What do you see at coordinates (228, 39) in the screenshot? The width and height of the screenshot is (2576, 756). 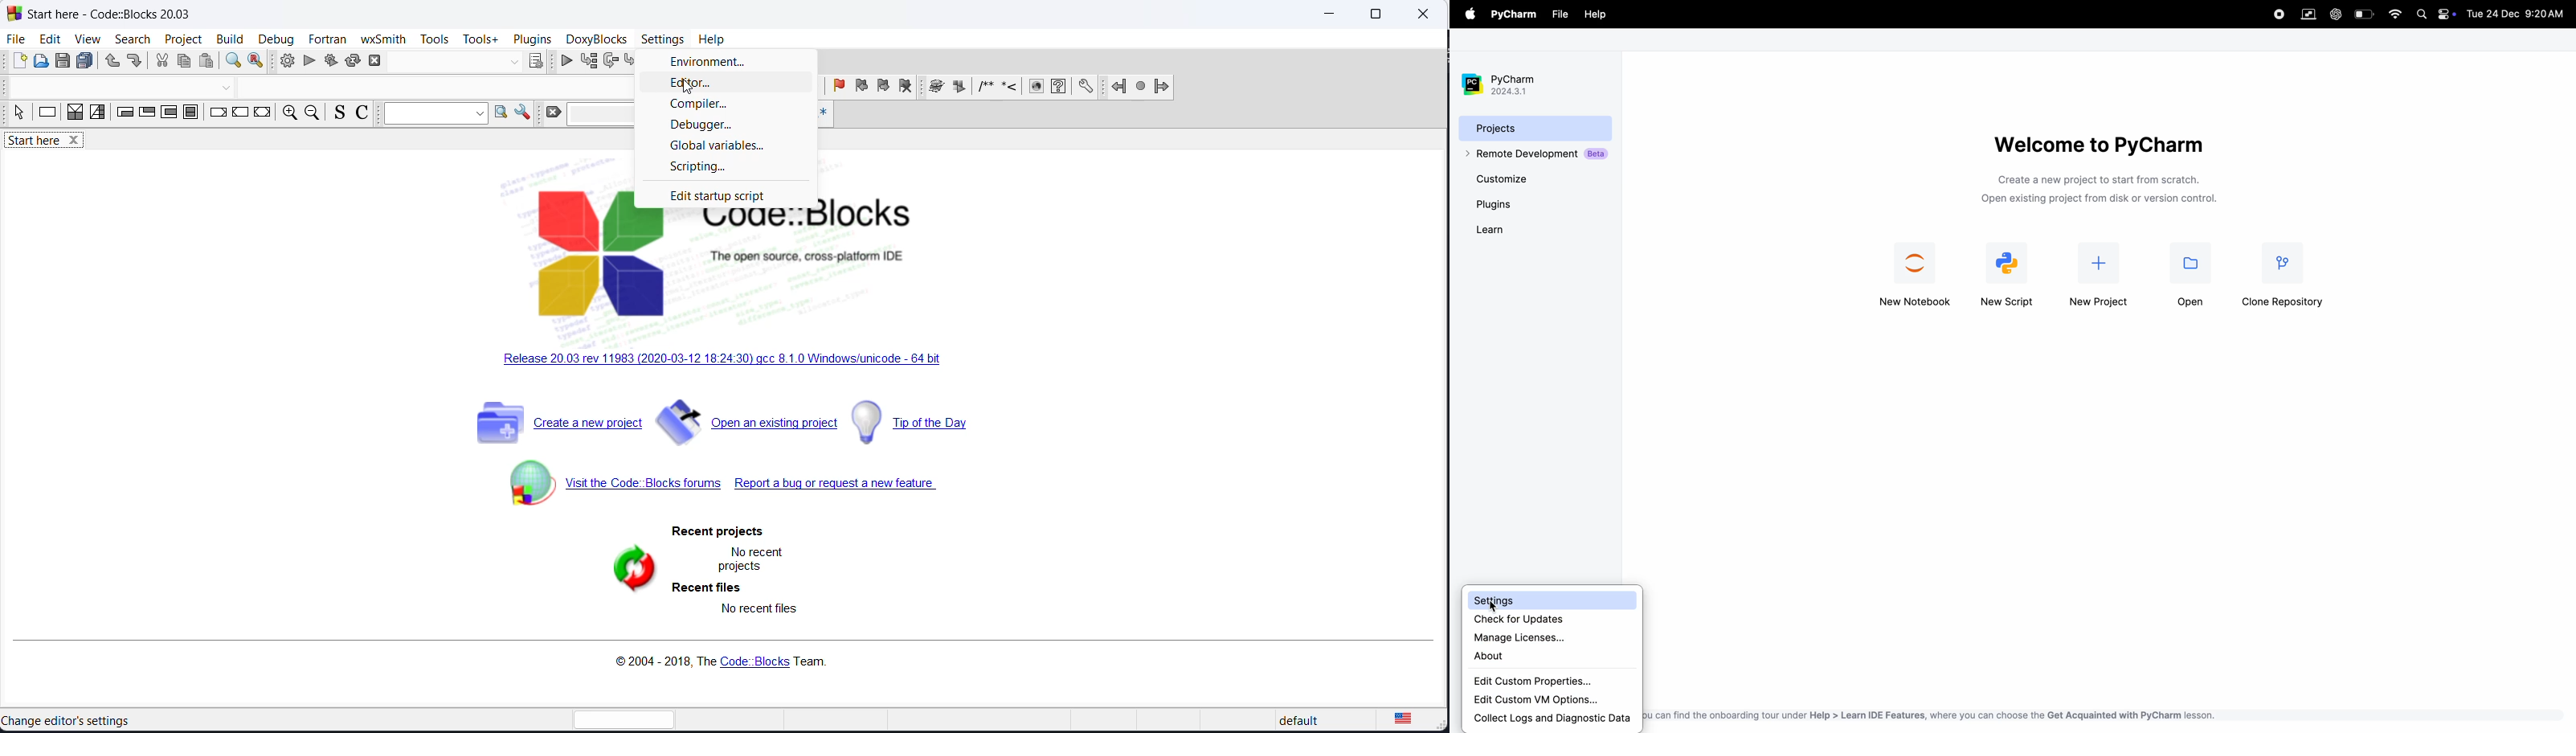 I see `build` at bounding box center [228, 39].